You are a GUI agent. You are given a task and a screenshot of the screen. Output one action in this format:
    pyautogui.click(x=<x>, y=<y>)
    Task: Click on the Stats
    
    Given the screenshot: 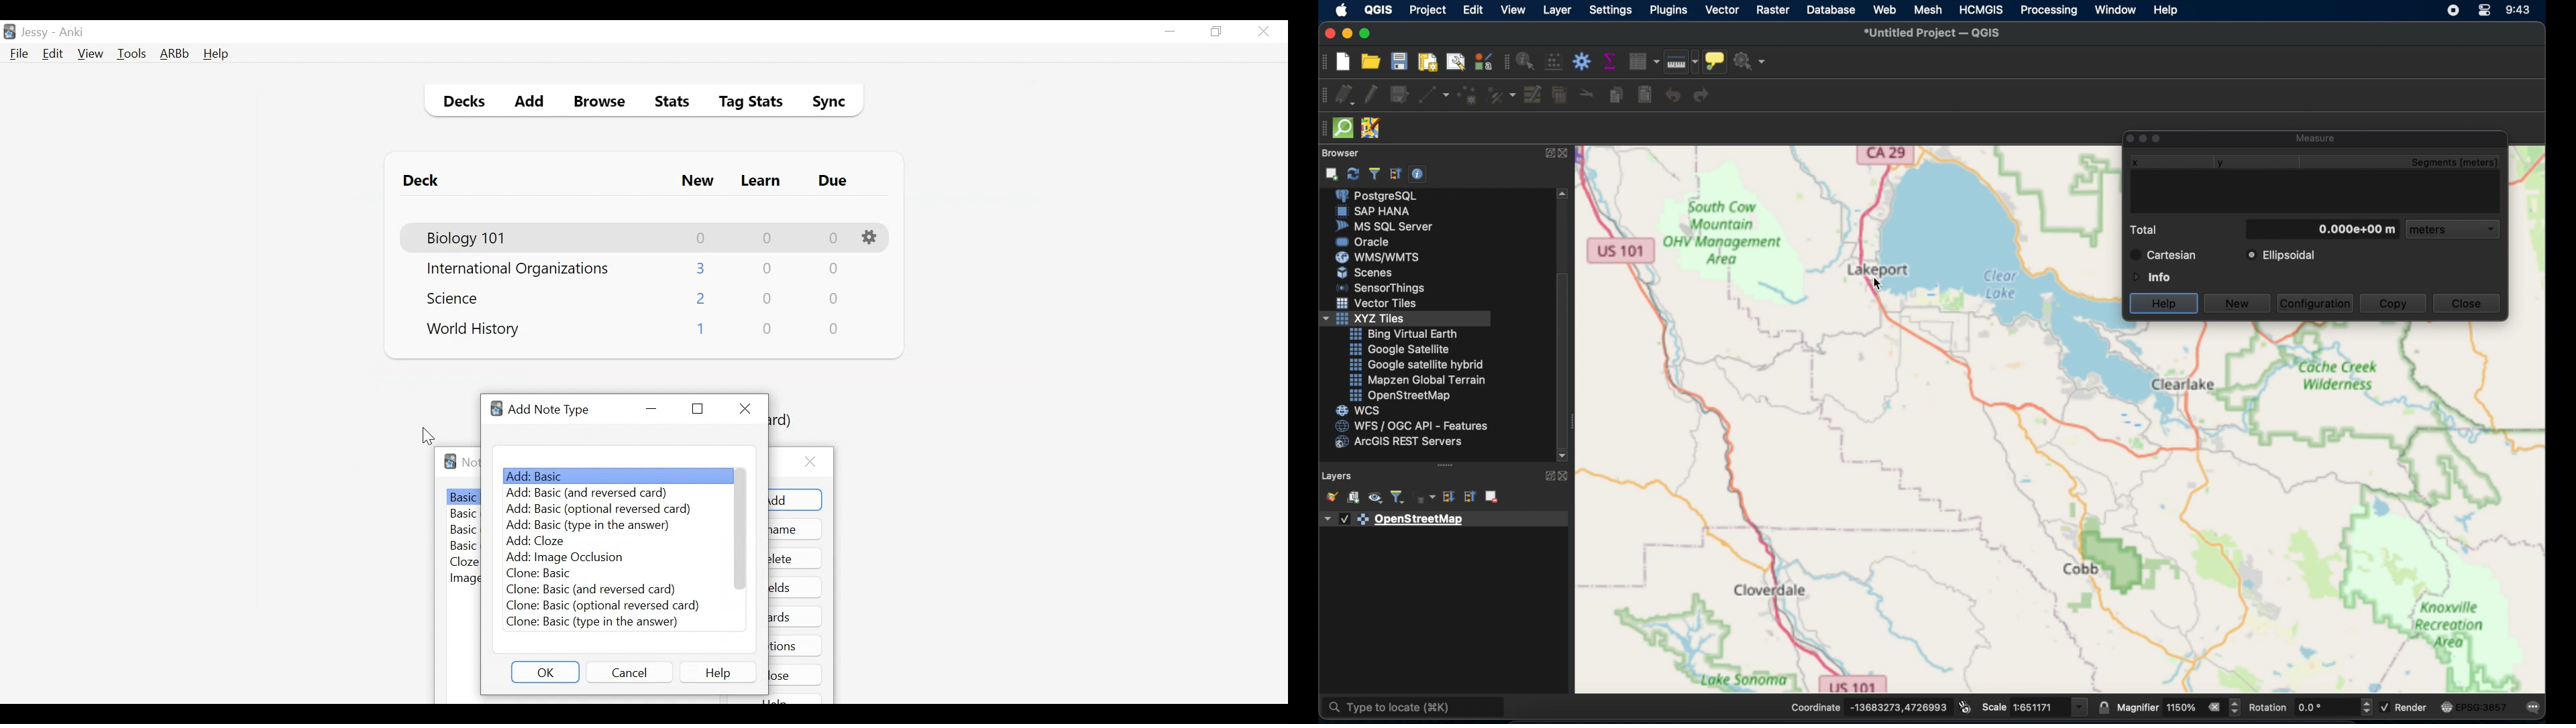 What is the action you would take?
    pyautogui.click(x=667, y=102)
    